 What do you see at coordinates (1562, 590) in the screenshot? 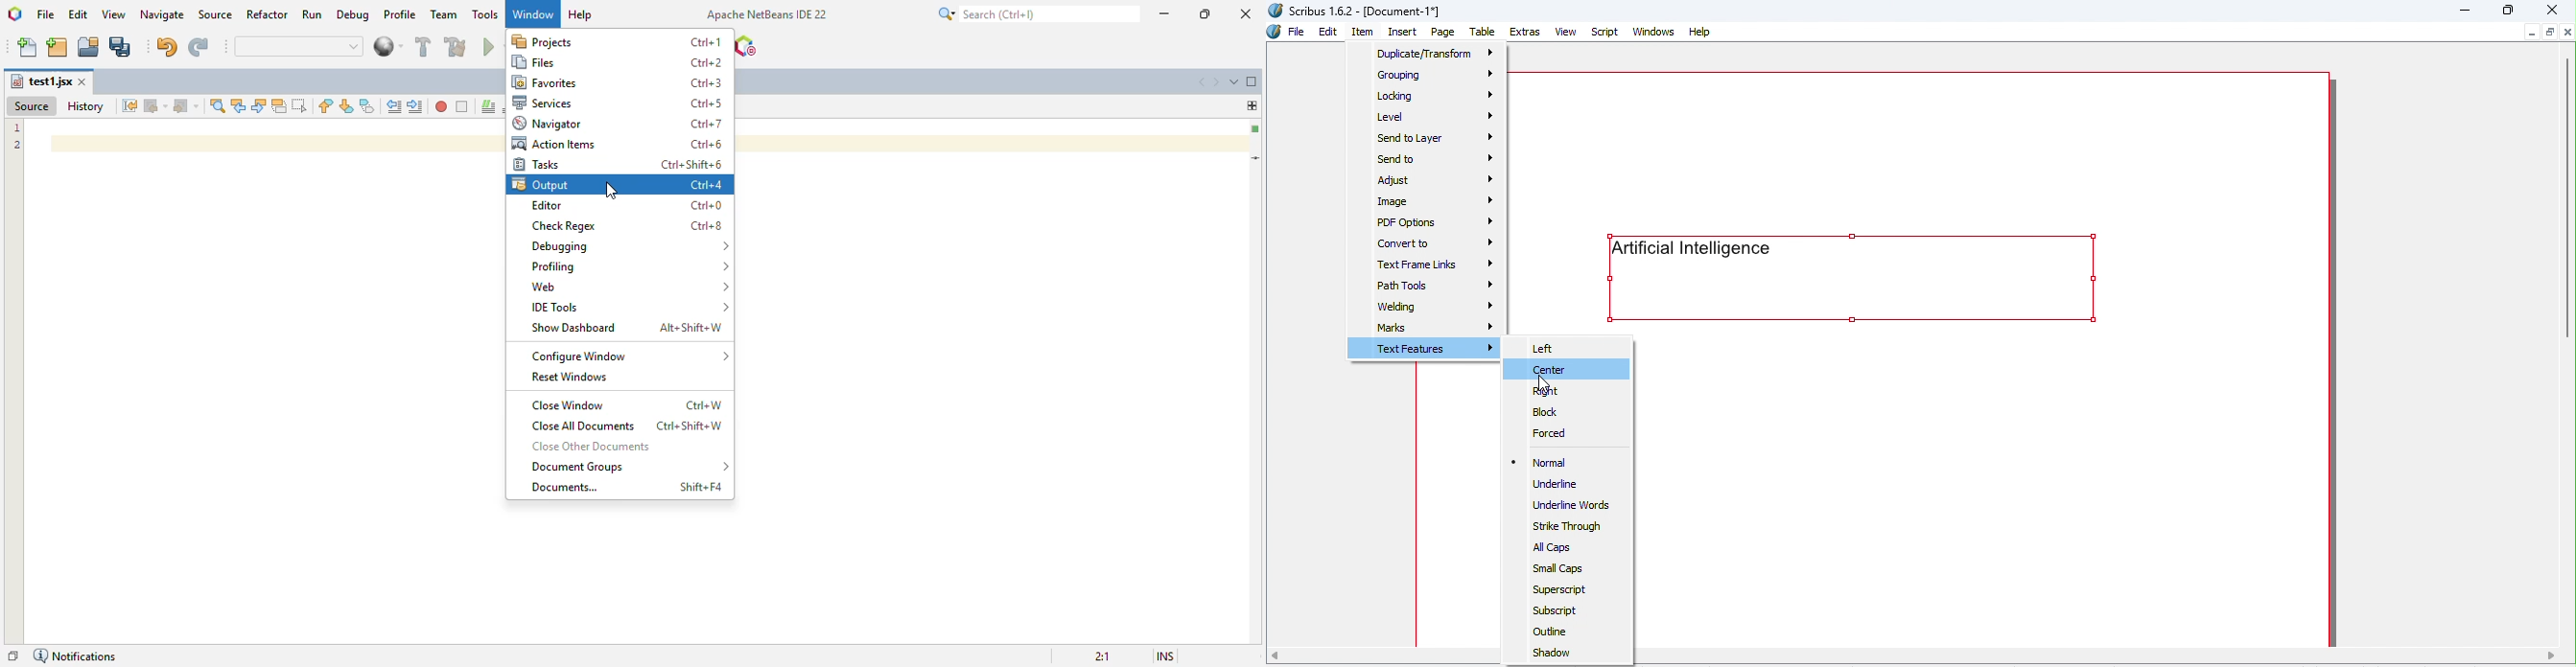
I see `Superscript` at bounding box center [1562, 590].